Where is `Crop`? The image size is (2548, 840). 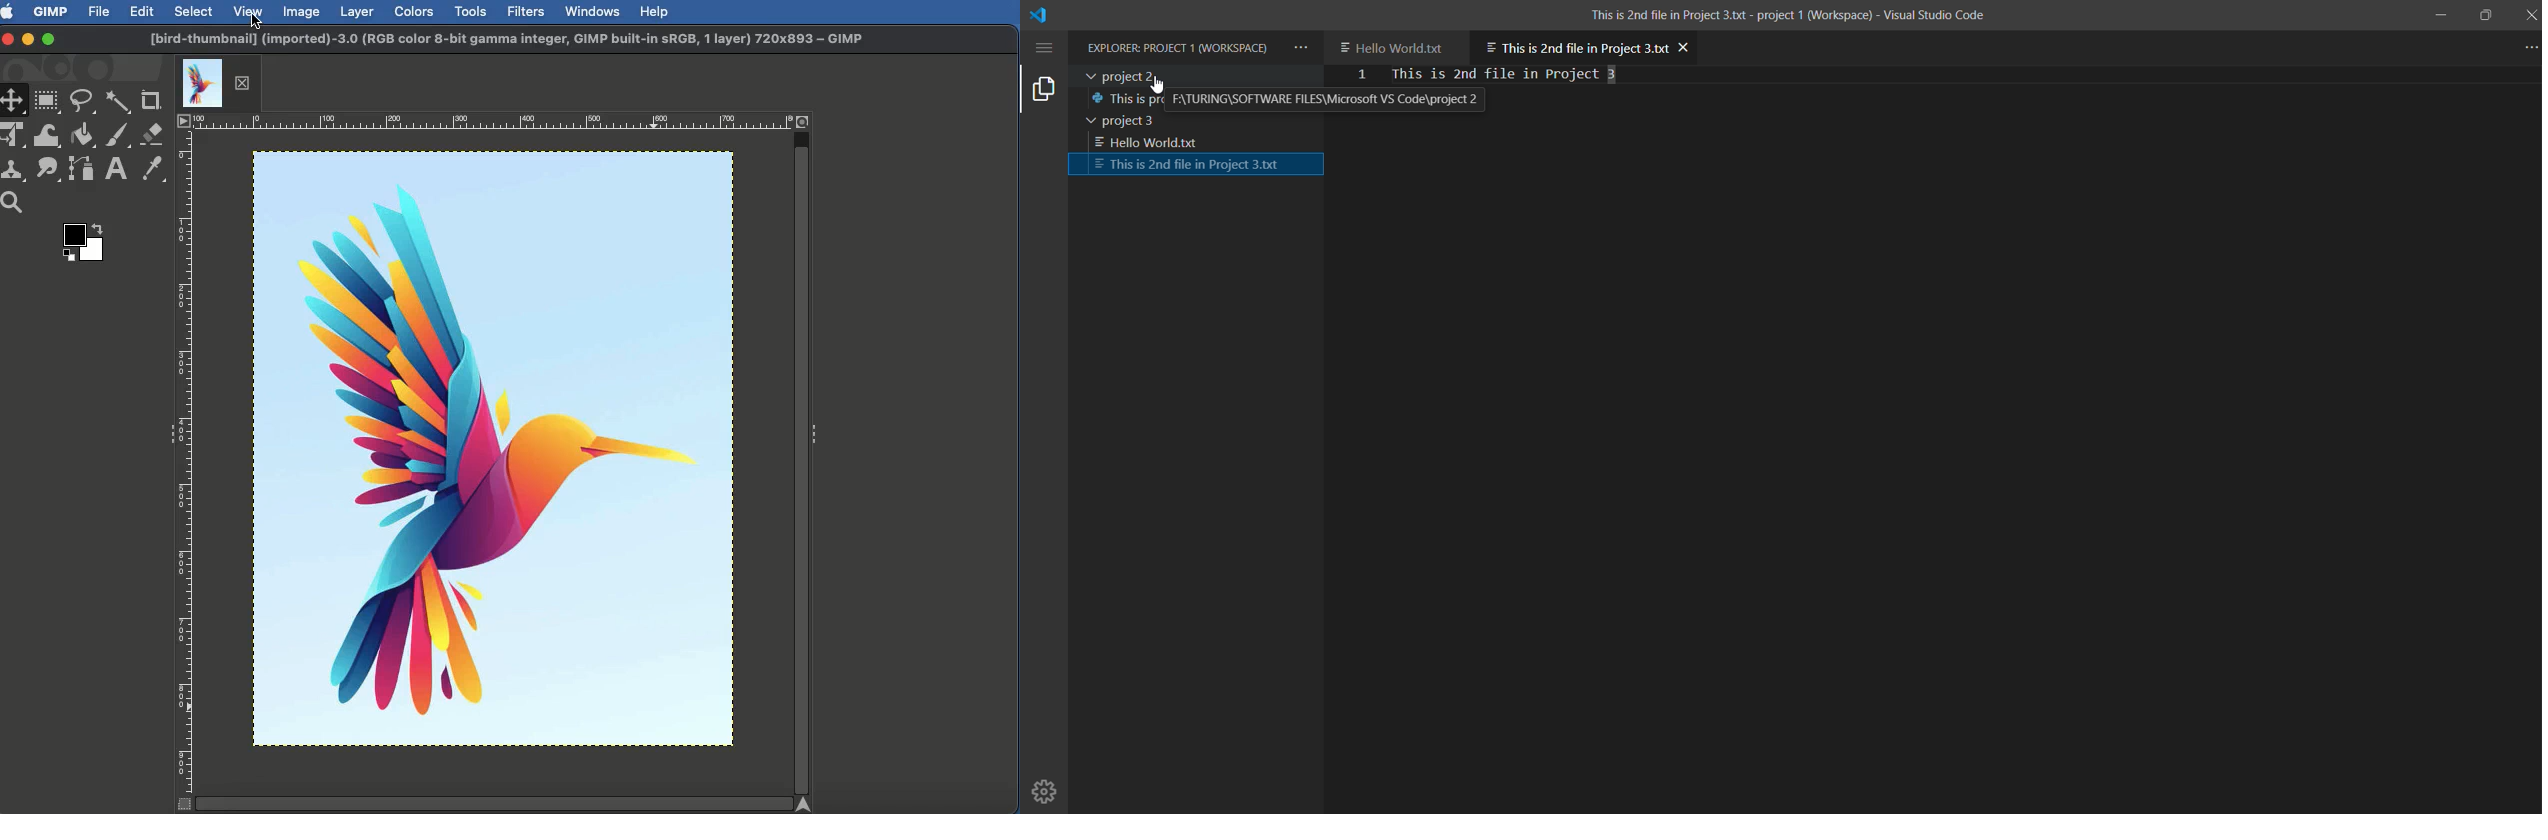 Crop is located at coordinates (151, 101).